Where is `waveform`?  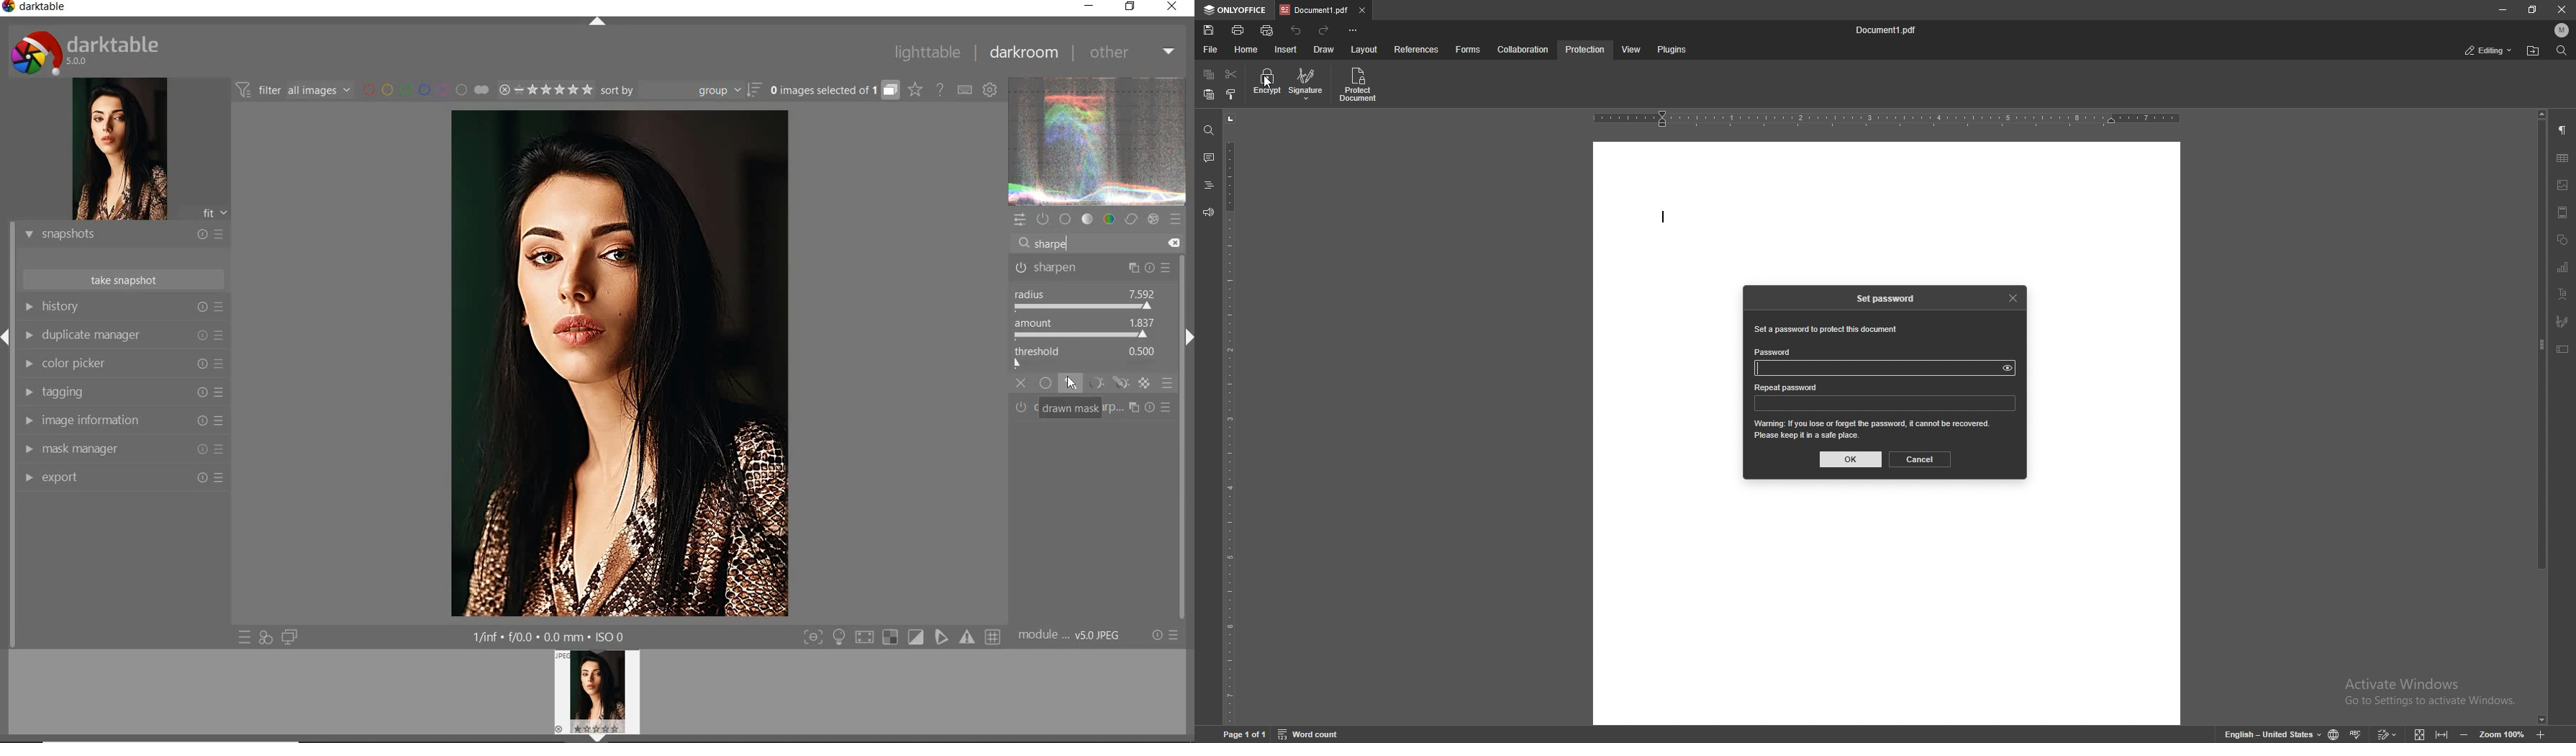 waveform is located at coordinates (1098, 142).